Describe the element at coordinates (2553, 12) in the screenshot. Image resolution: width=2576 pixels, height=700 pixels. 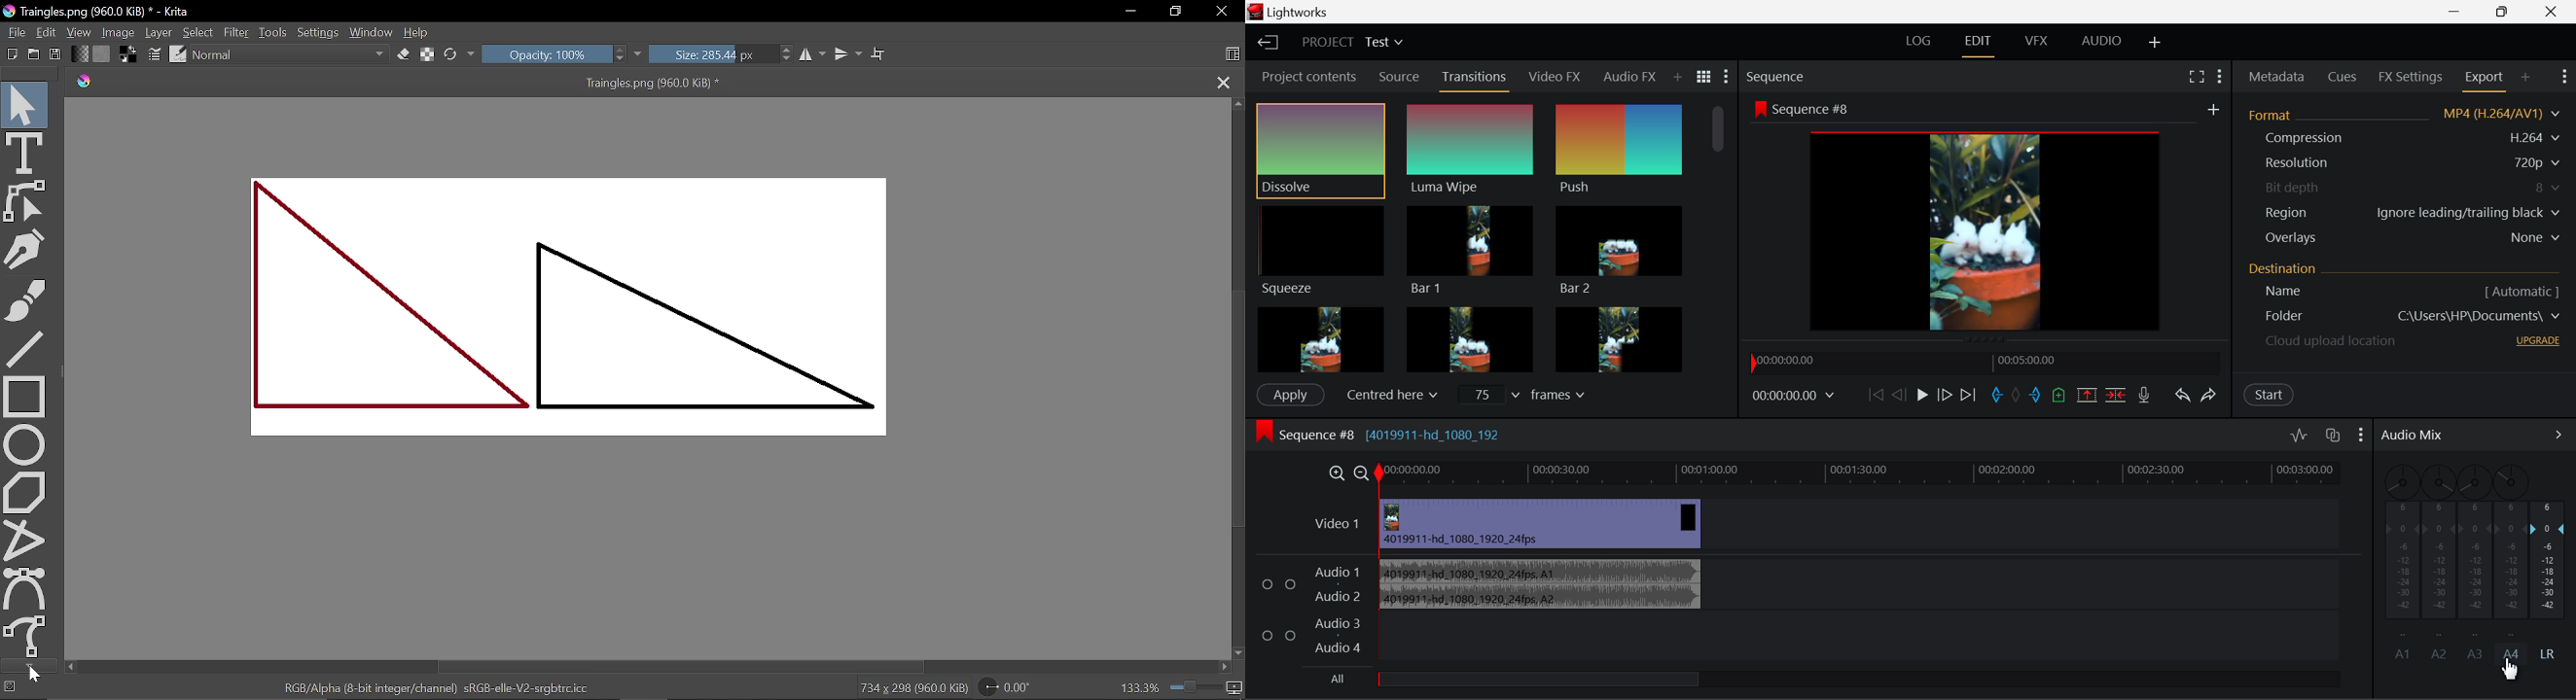
I see `Close` at that location.